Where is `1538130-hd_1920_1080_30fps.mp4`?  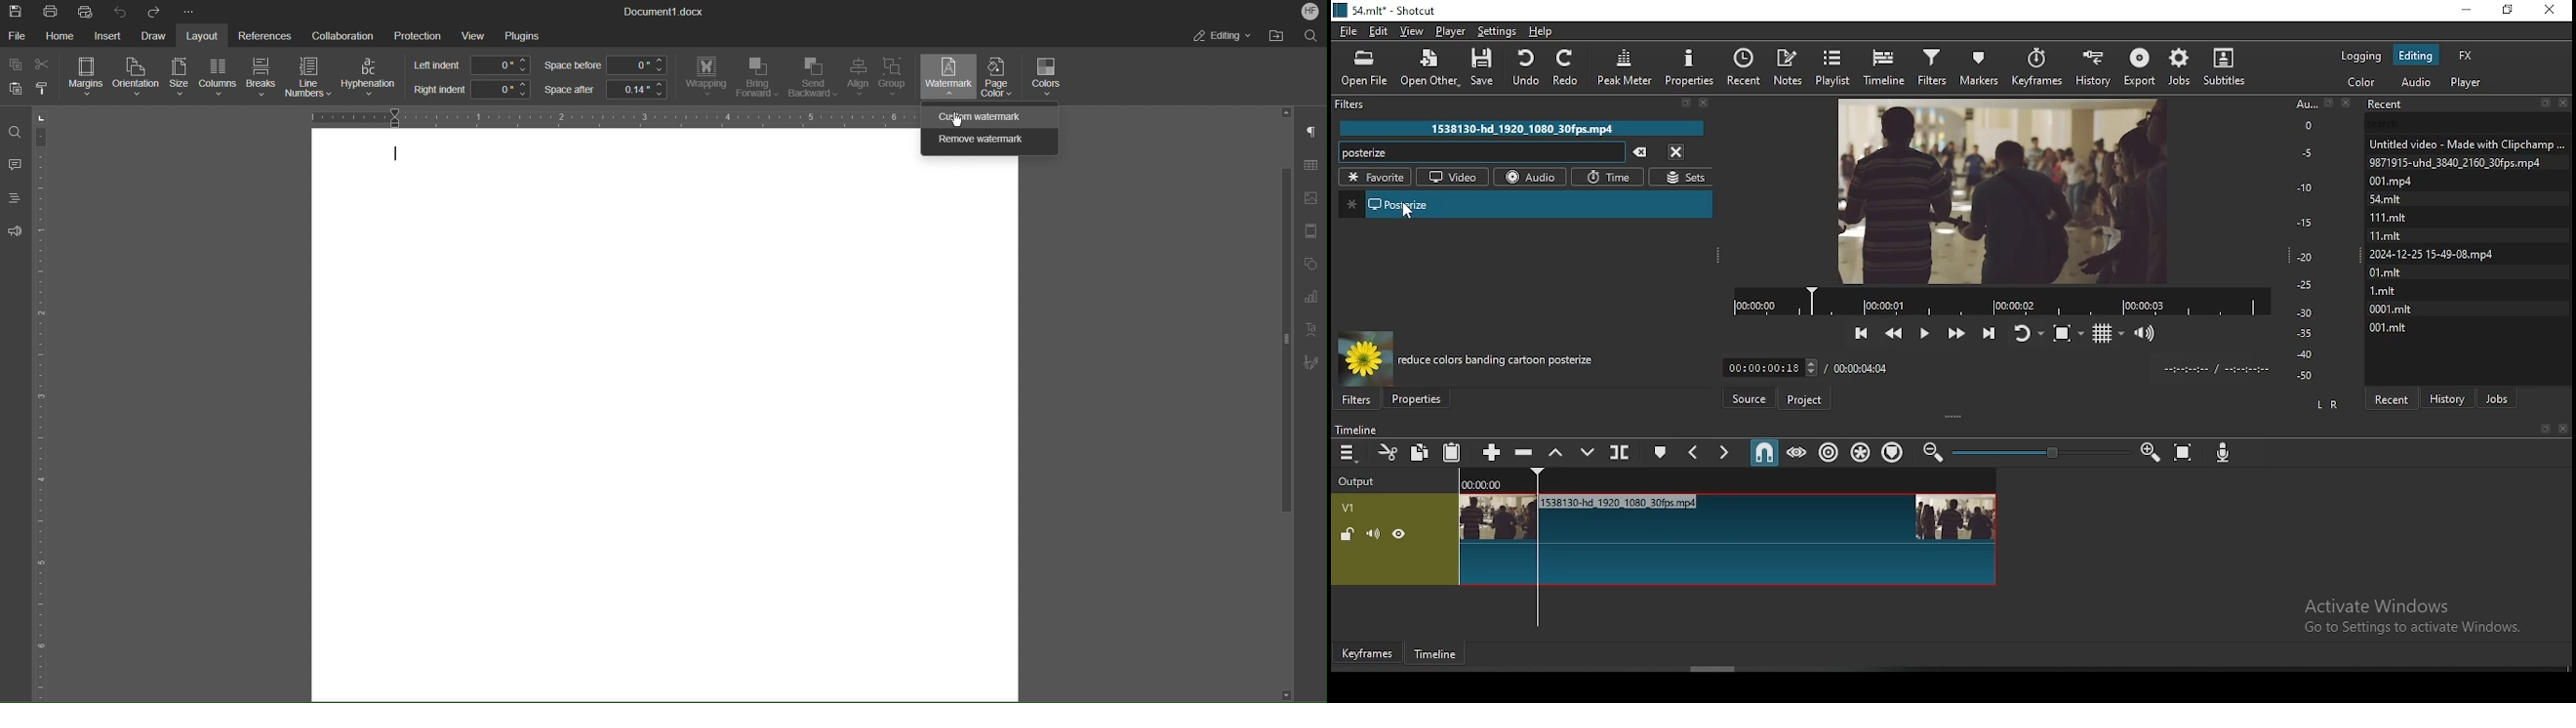 1538130-hd_1920_1080_30fps.mp4 is located at coordinates (1527, 127).